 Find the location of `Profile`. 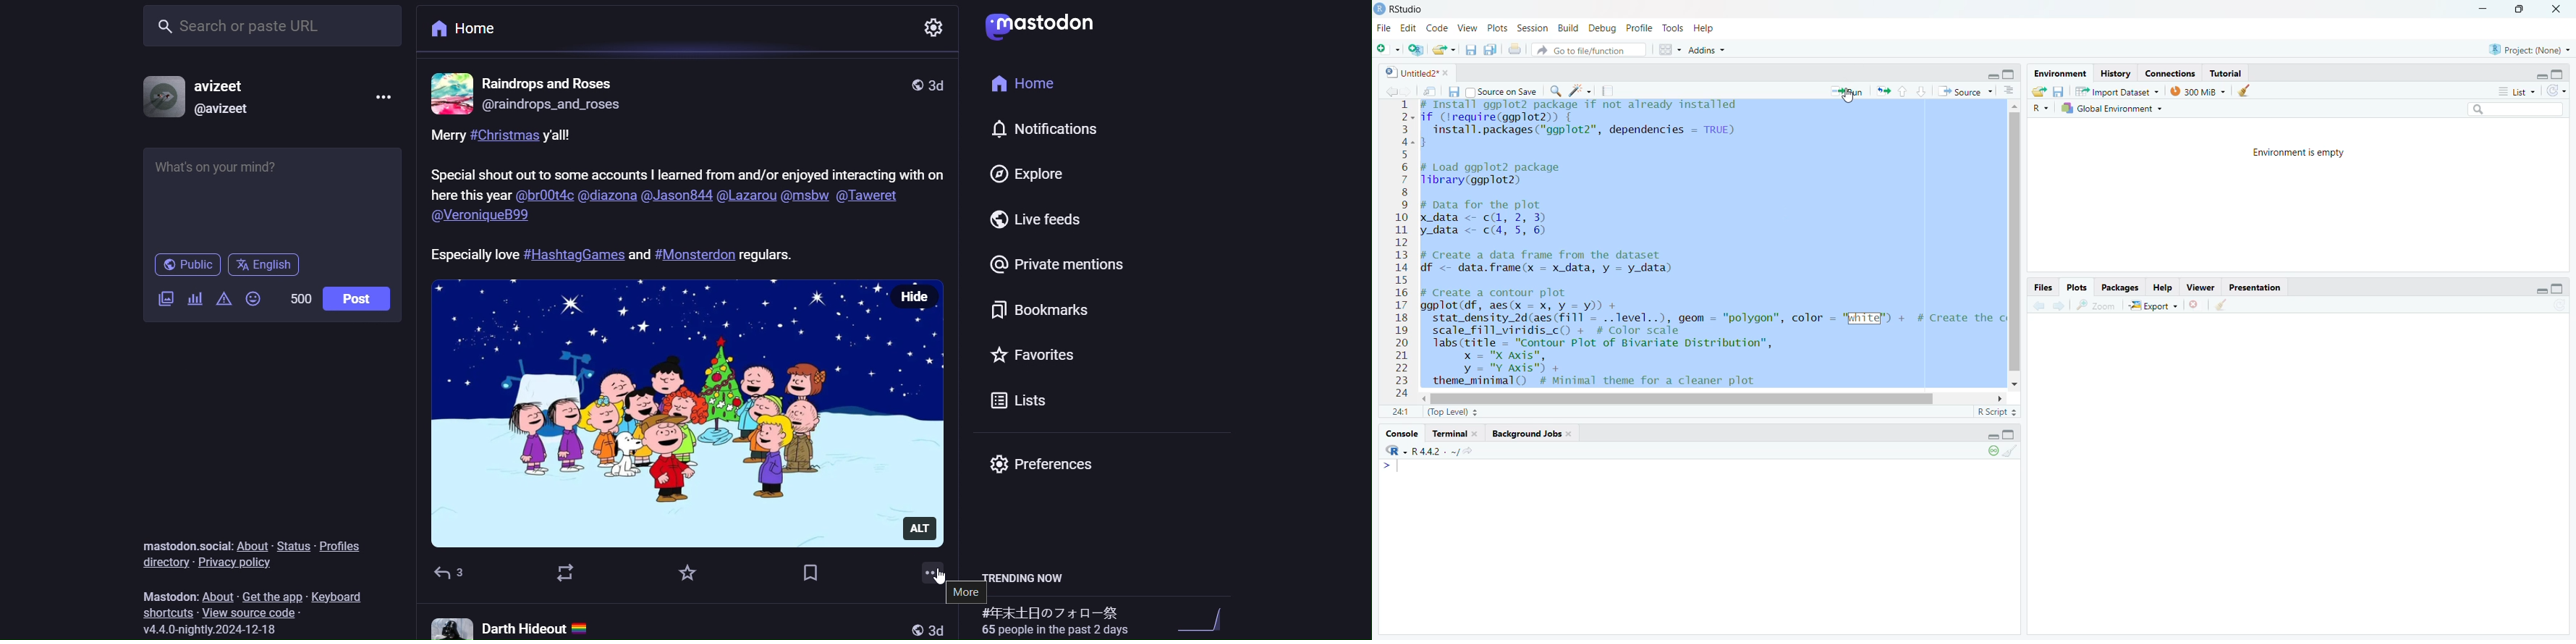

Profile is located at coordinates (1640, 28).